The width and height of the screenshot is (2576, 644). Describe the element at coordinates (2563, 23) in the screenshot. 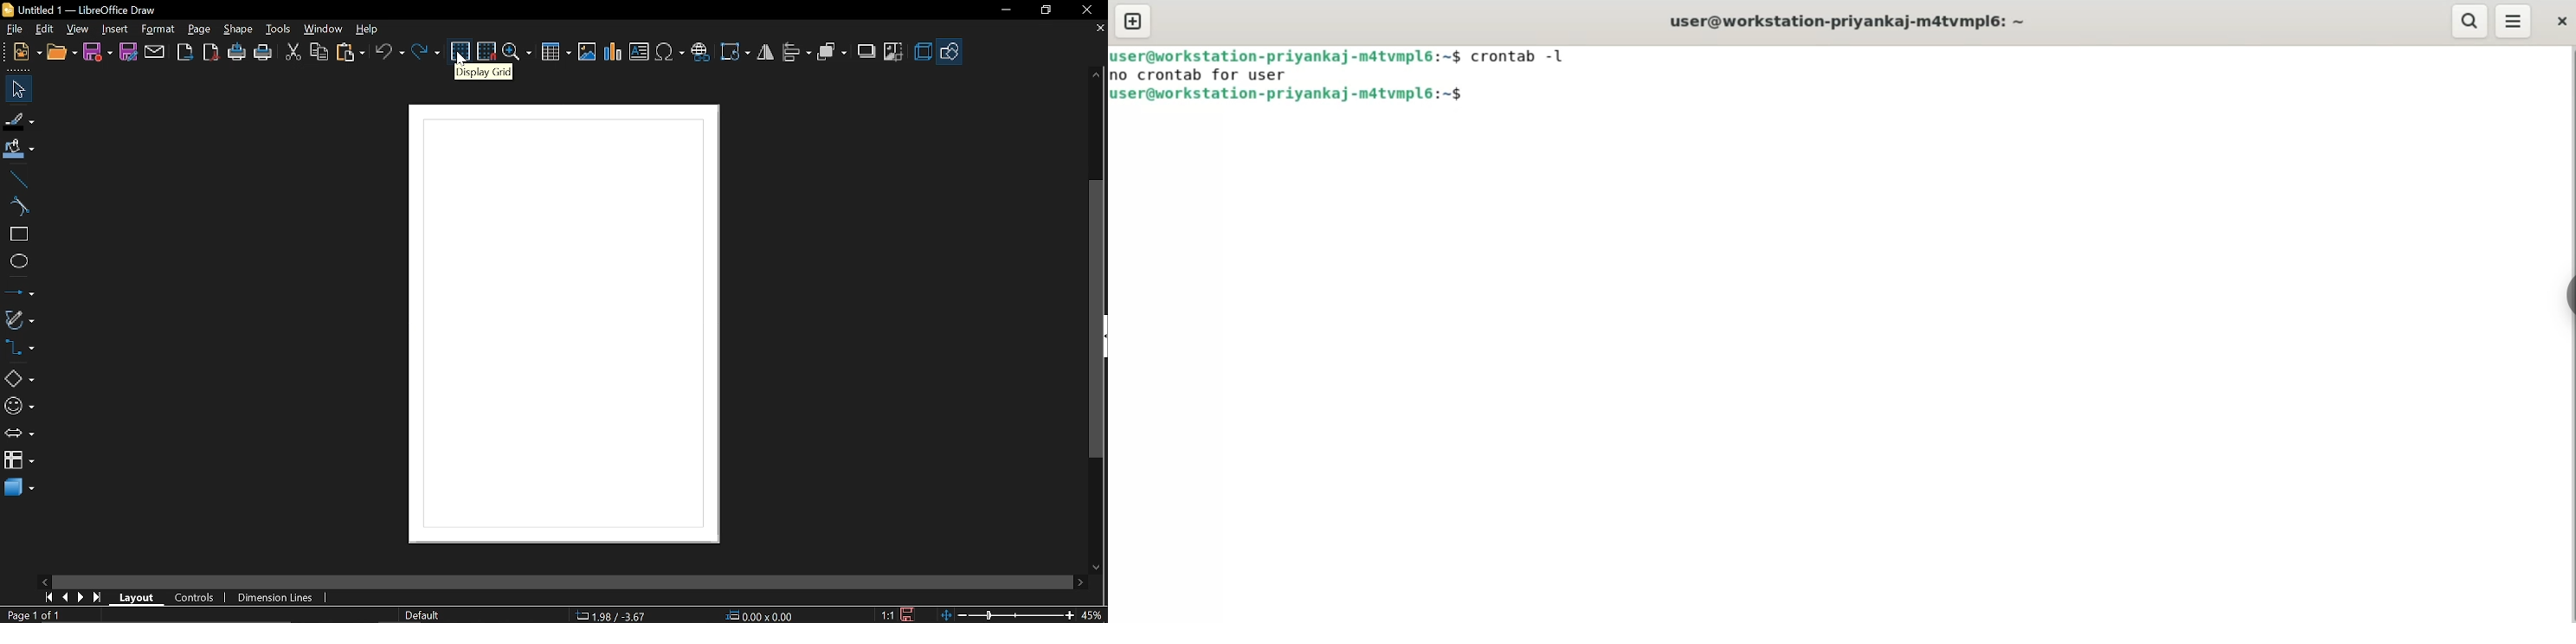

I see `close` at that location.